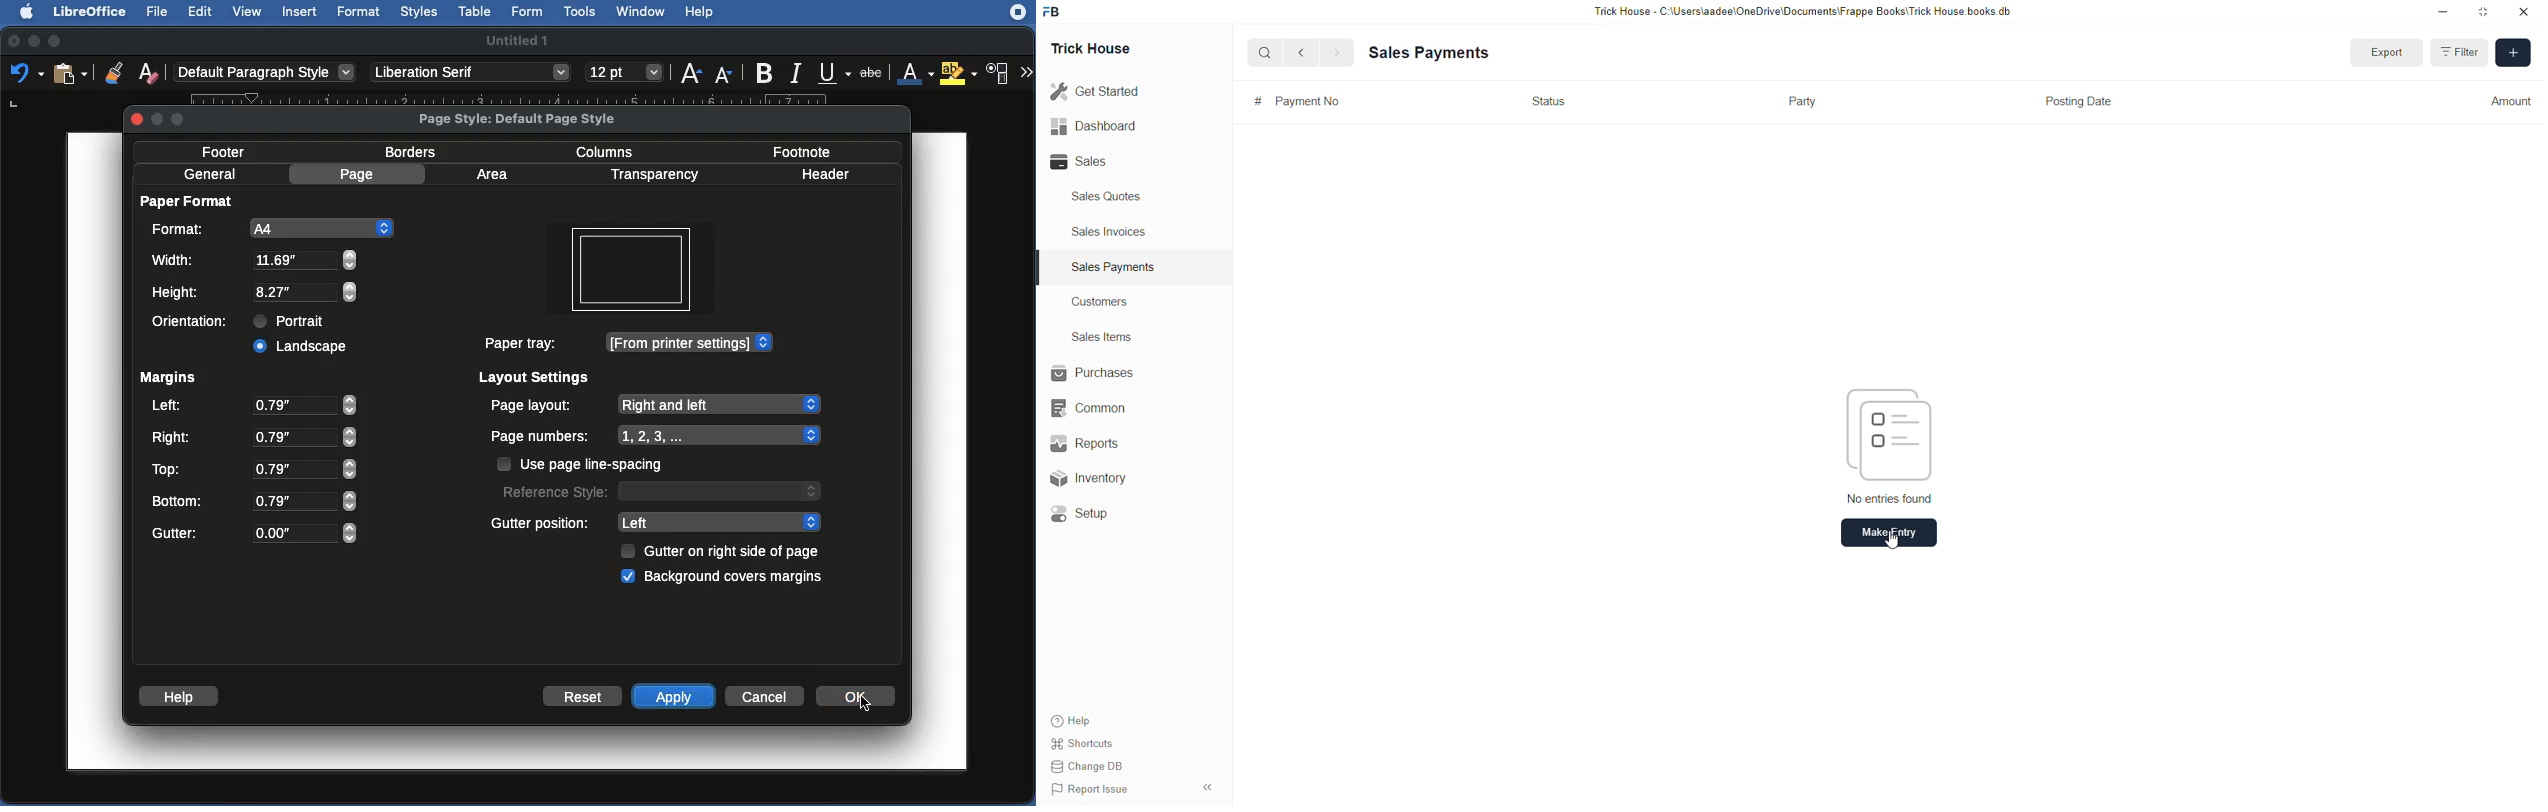 This screenshot has height=812, width=2548. What do you see at coordinates (1207, 787) in the screenshot?
I see `Hide sidebar` at bounding box center [1207, 787].